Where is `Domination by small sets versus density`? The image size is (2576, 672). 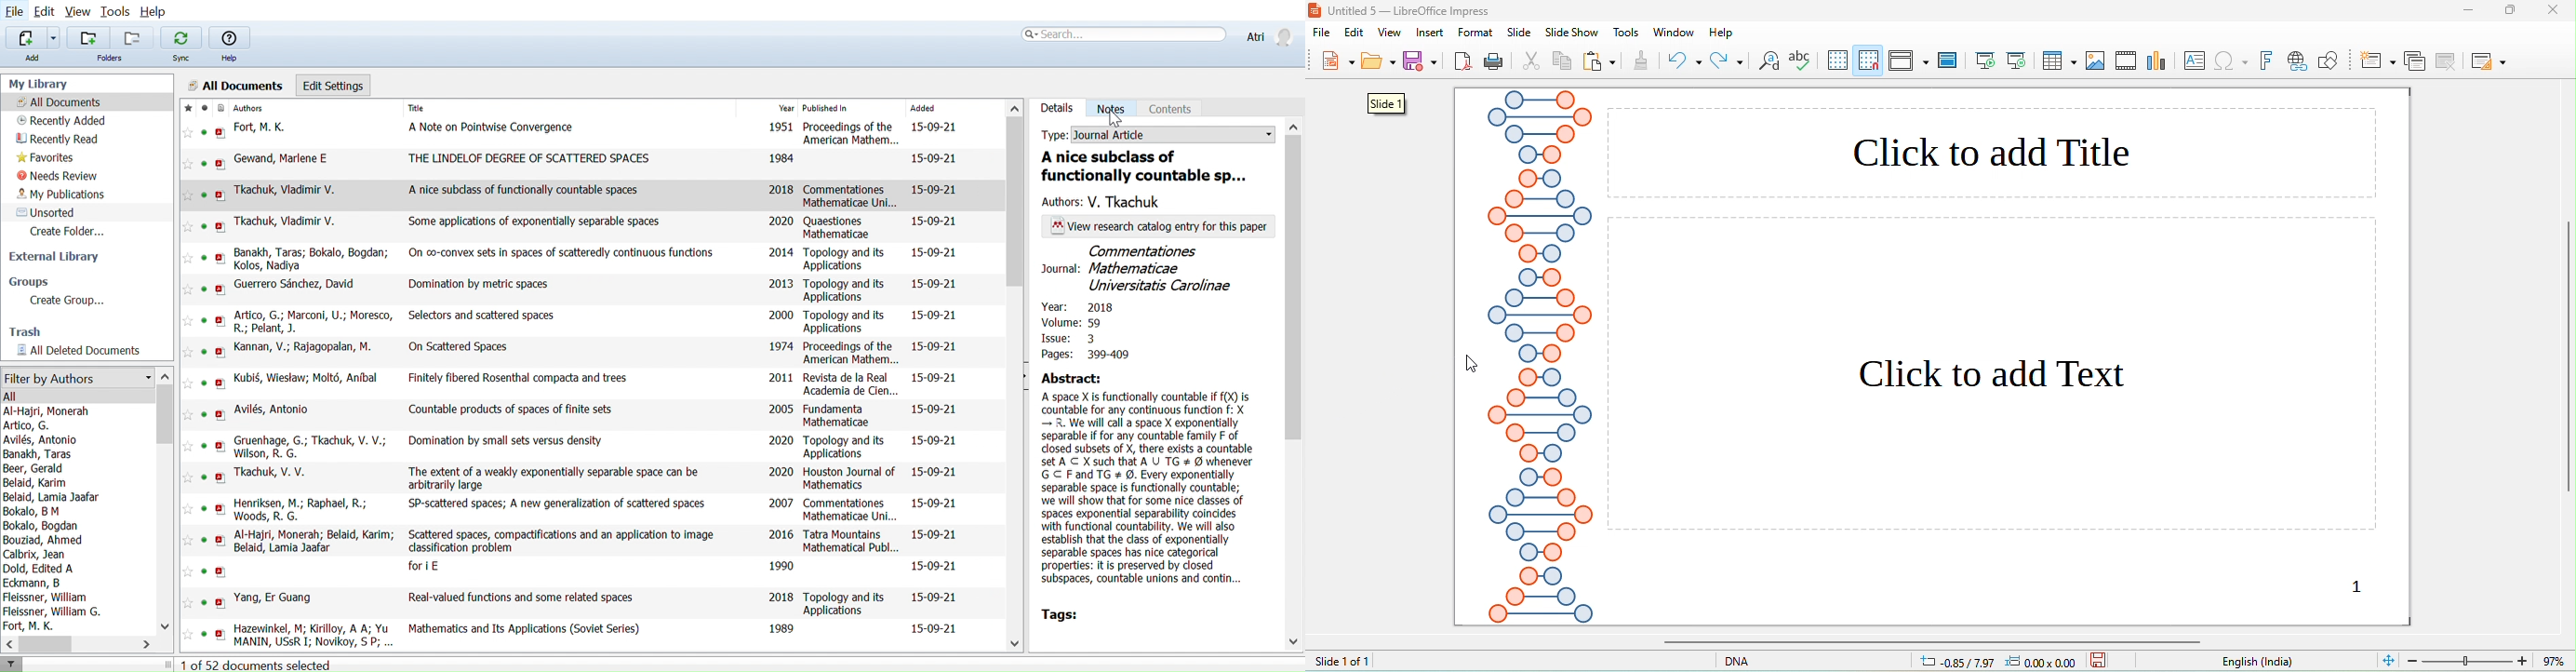
Domination by small sets versus density is located at coordinates (507, 441).